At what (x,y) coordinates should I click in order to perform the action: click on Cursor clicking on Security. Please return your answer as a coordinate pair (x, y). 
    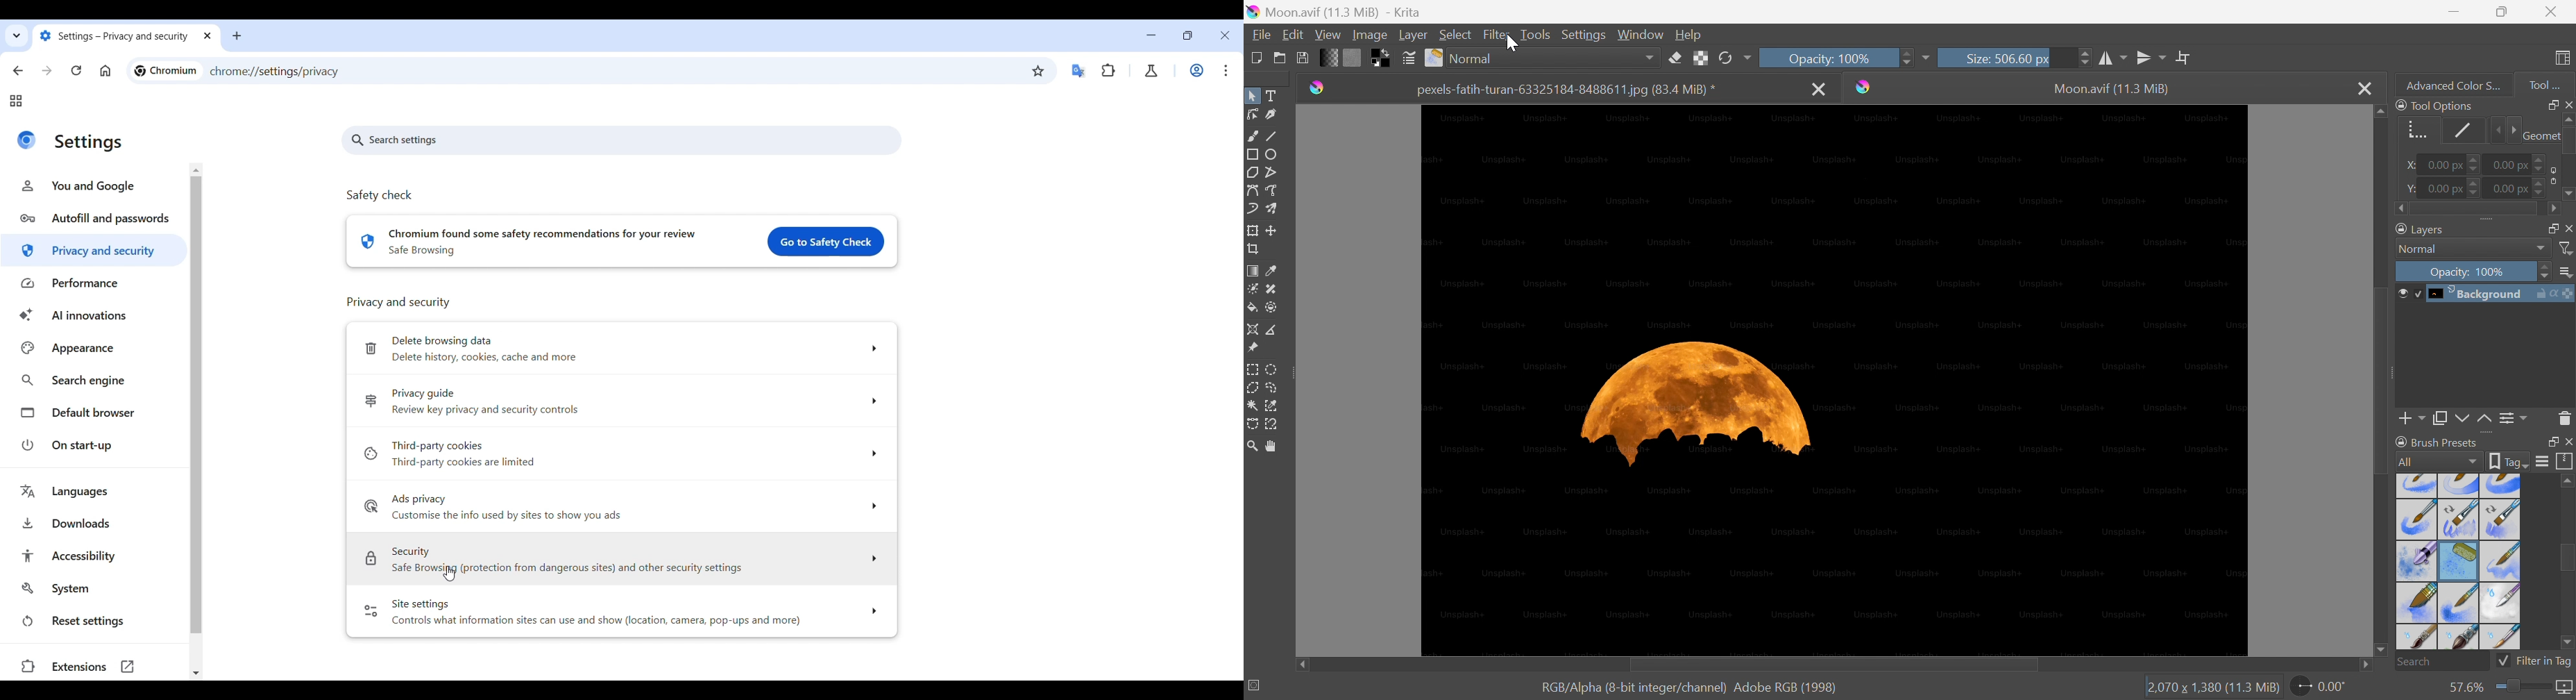
    Looking at the image, I should click on (449, 578).